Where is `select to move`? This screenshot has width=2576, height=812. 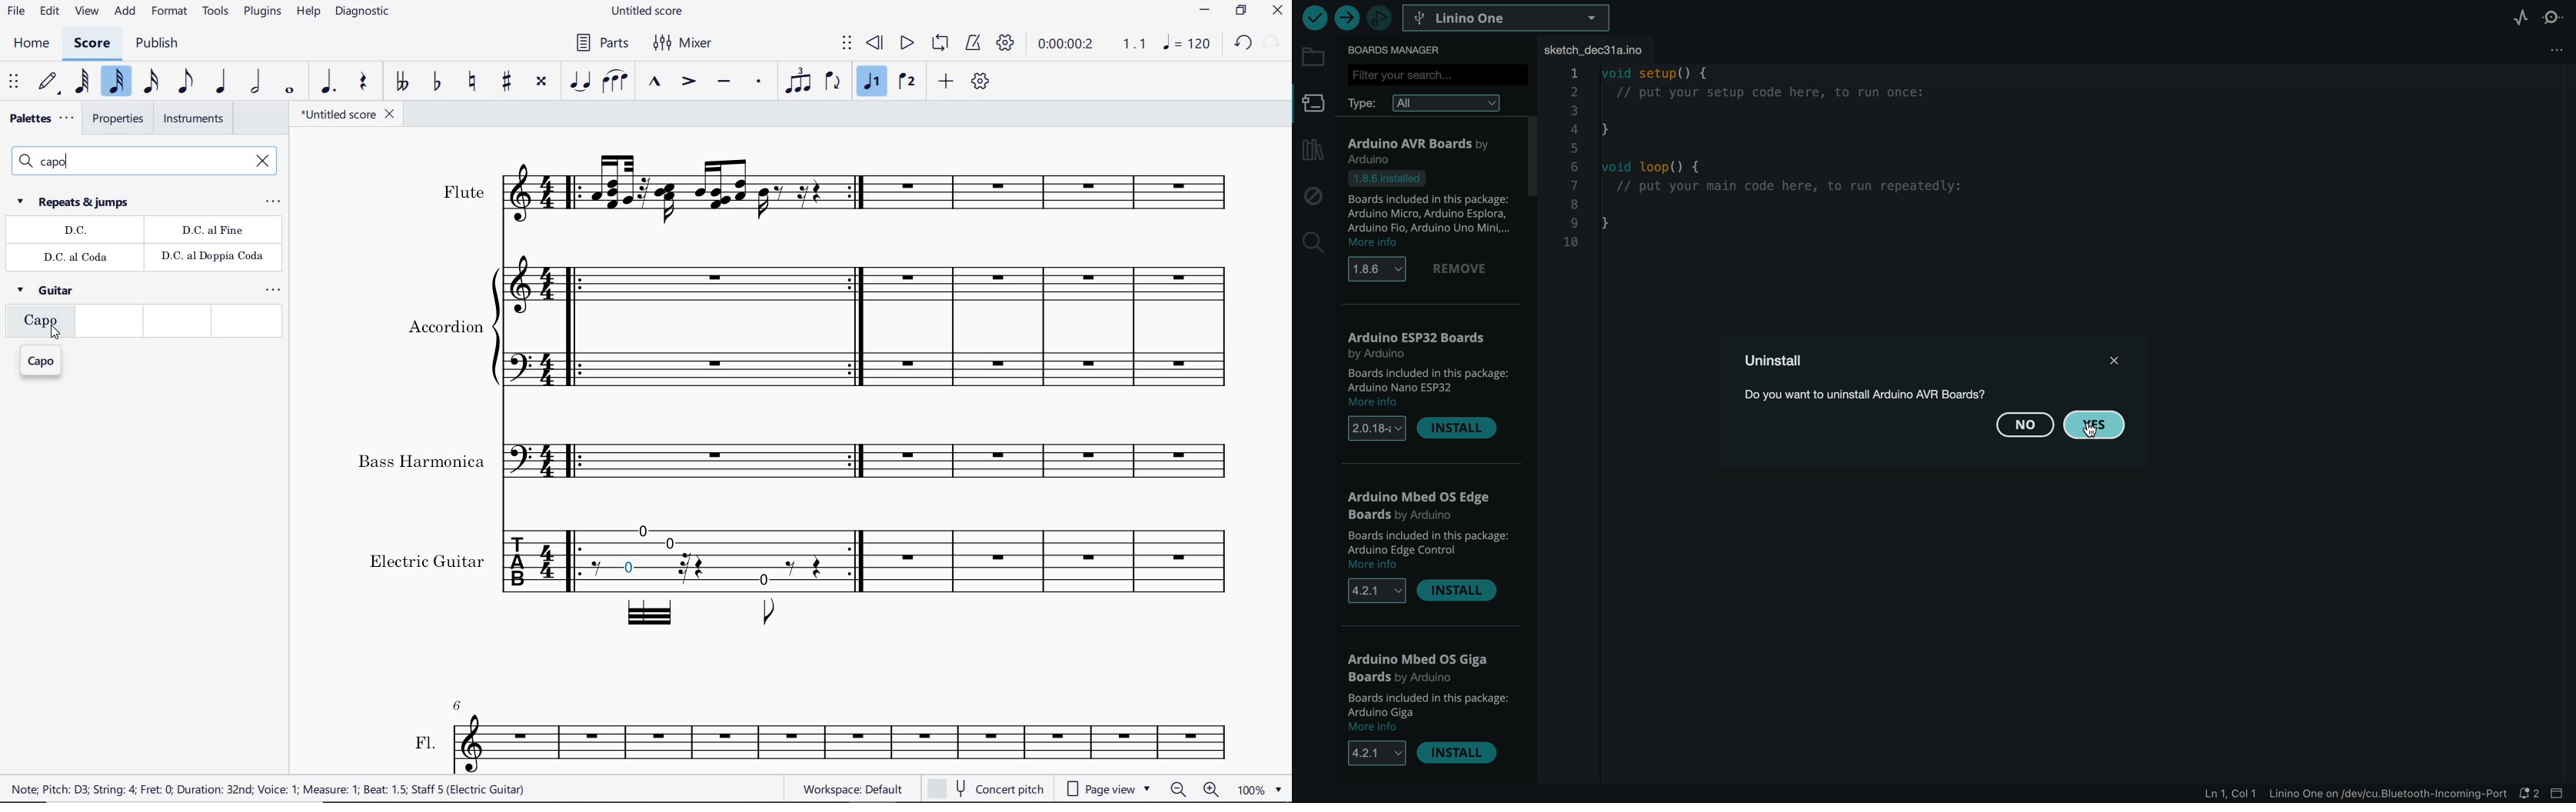
select to move is located at coordinates (15, 82).